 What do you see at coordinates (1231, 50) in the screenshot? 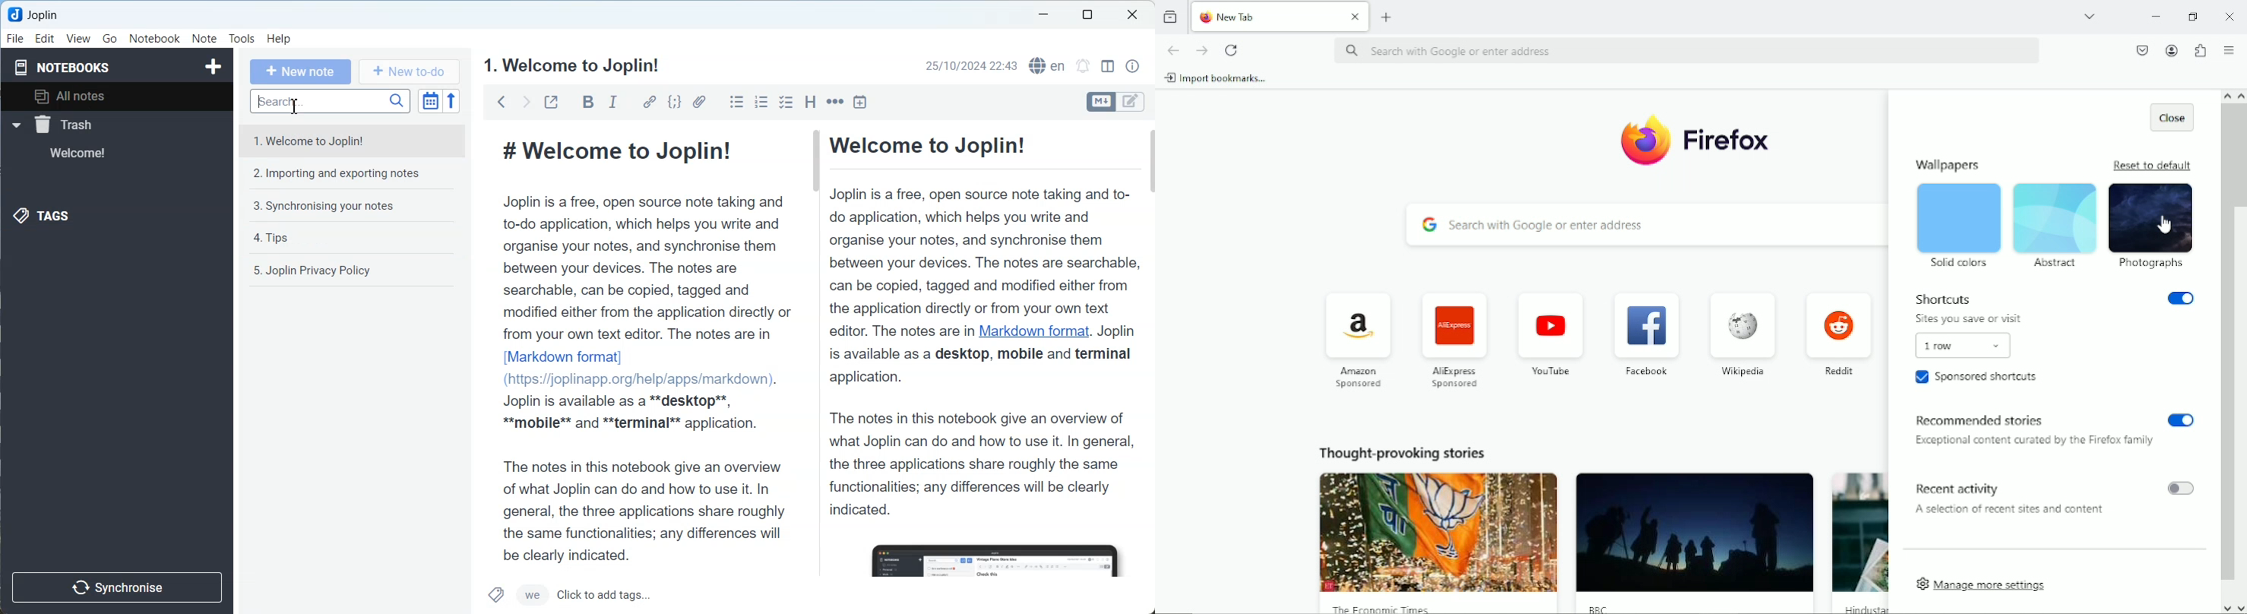
I see `Reload current page` at bounding box center [1231, 50].